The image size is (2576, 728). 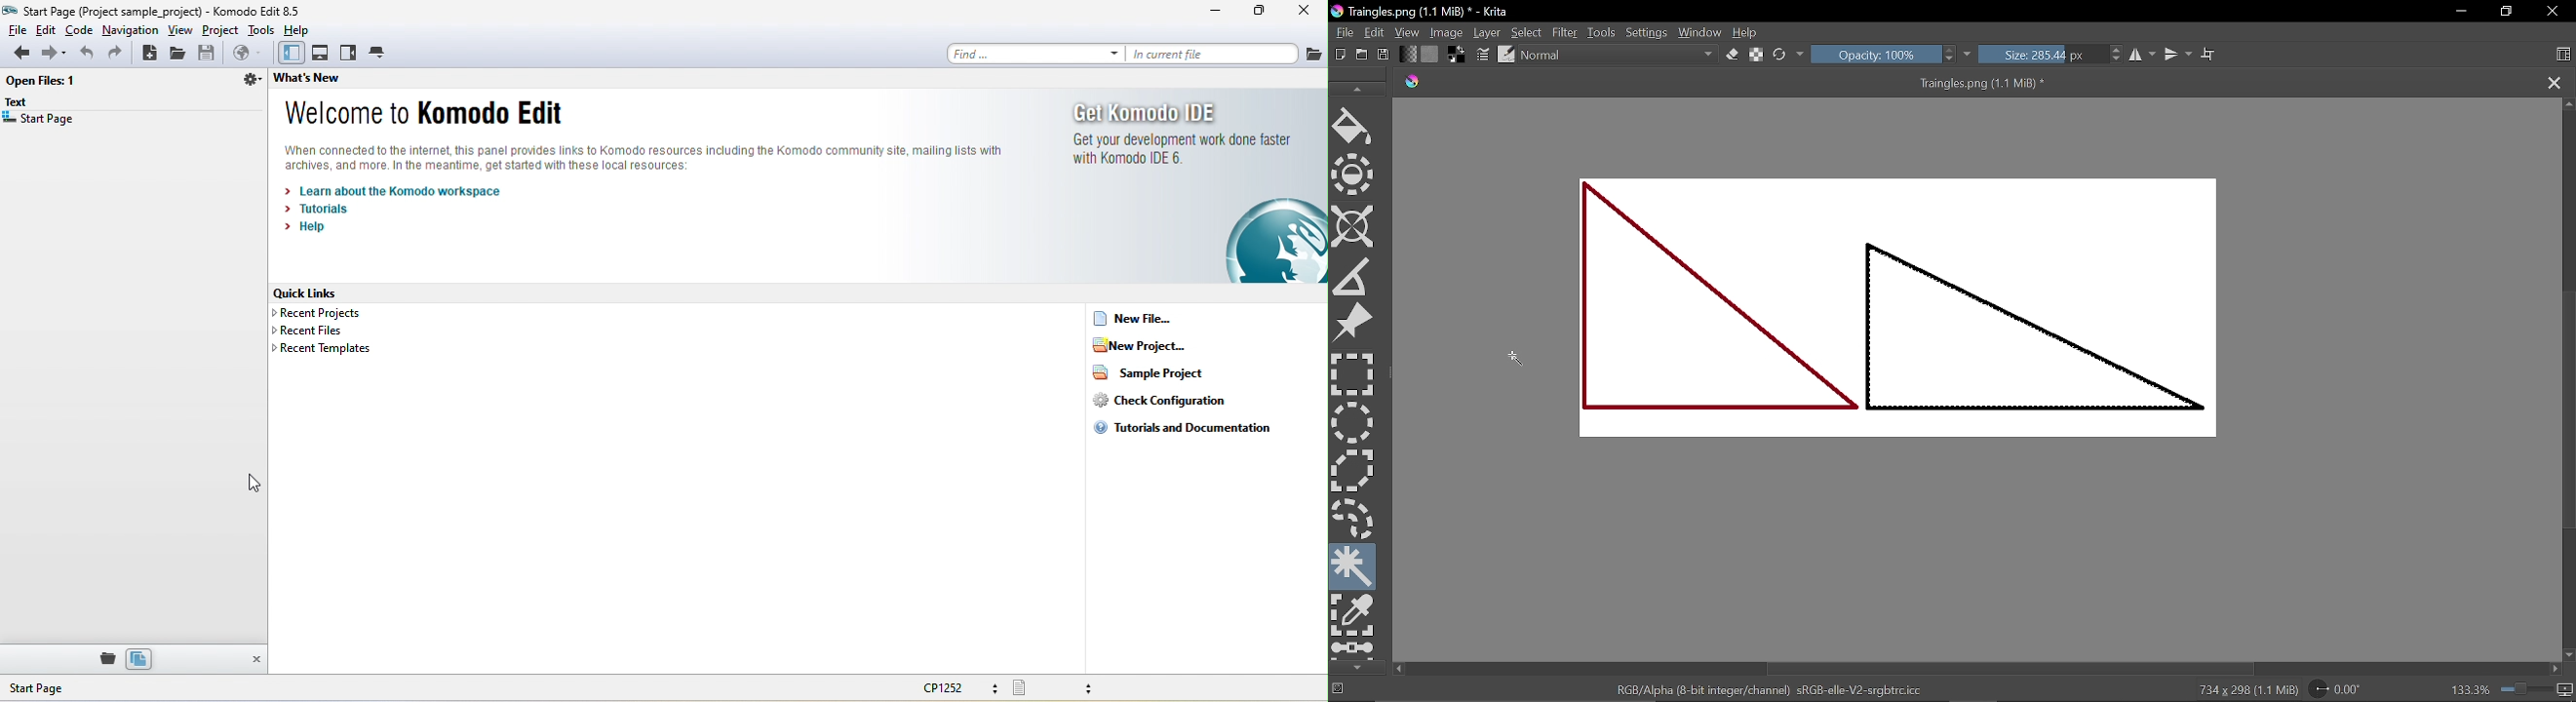 I want to click on Enclose and fill color, so click(x=1354, y=176).